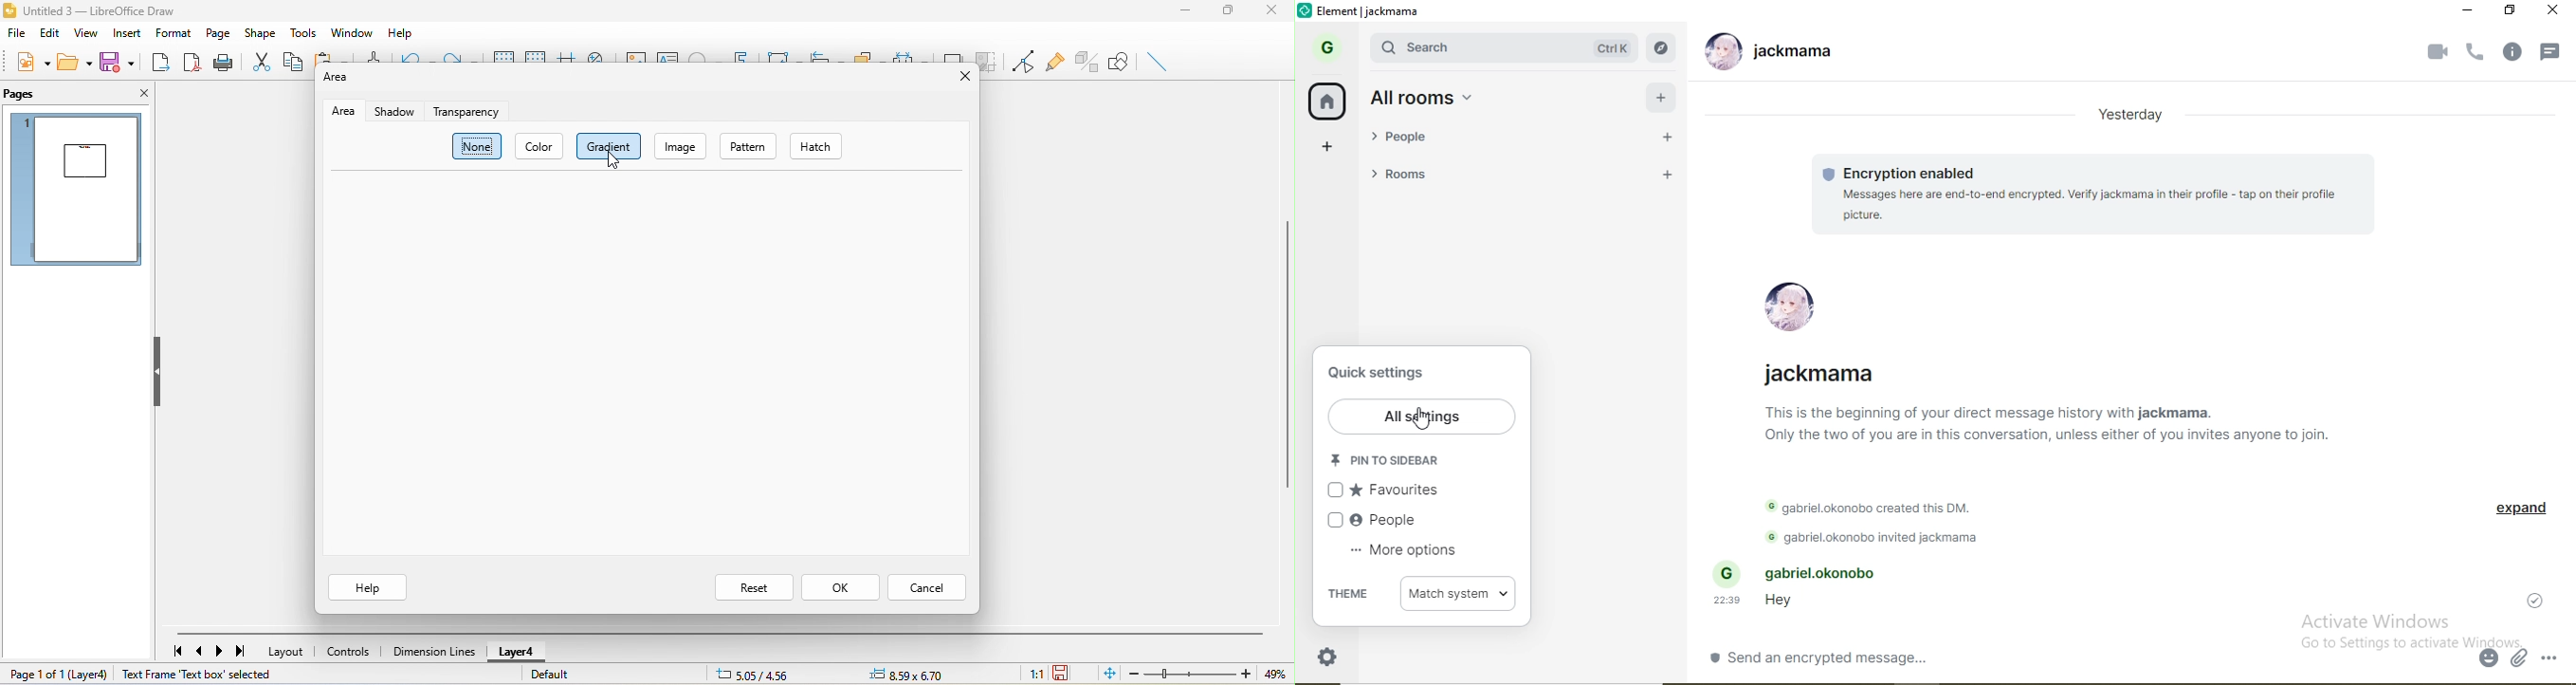 This screenshot has width=2576, height=700. I want to click on cursor position-5.05/4.56, so click(753, 676).